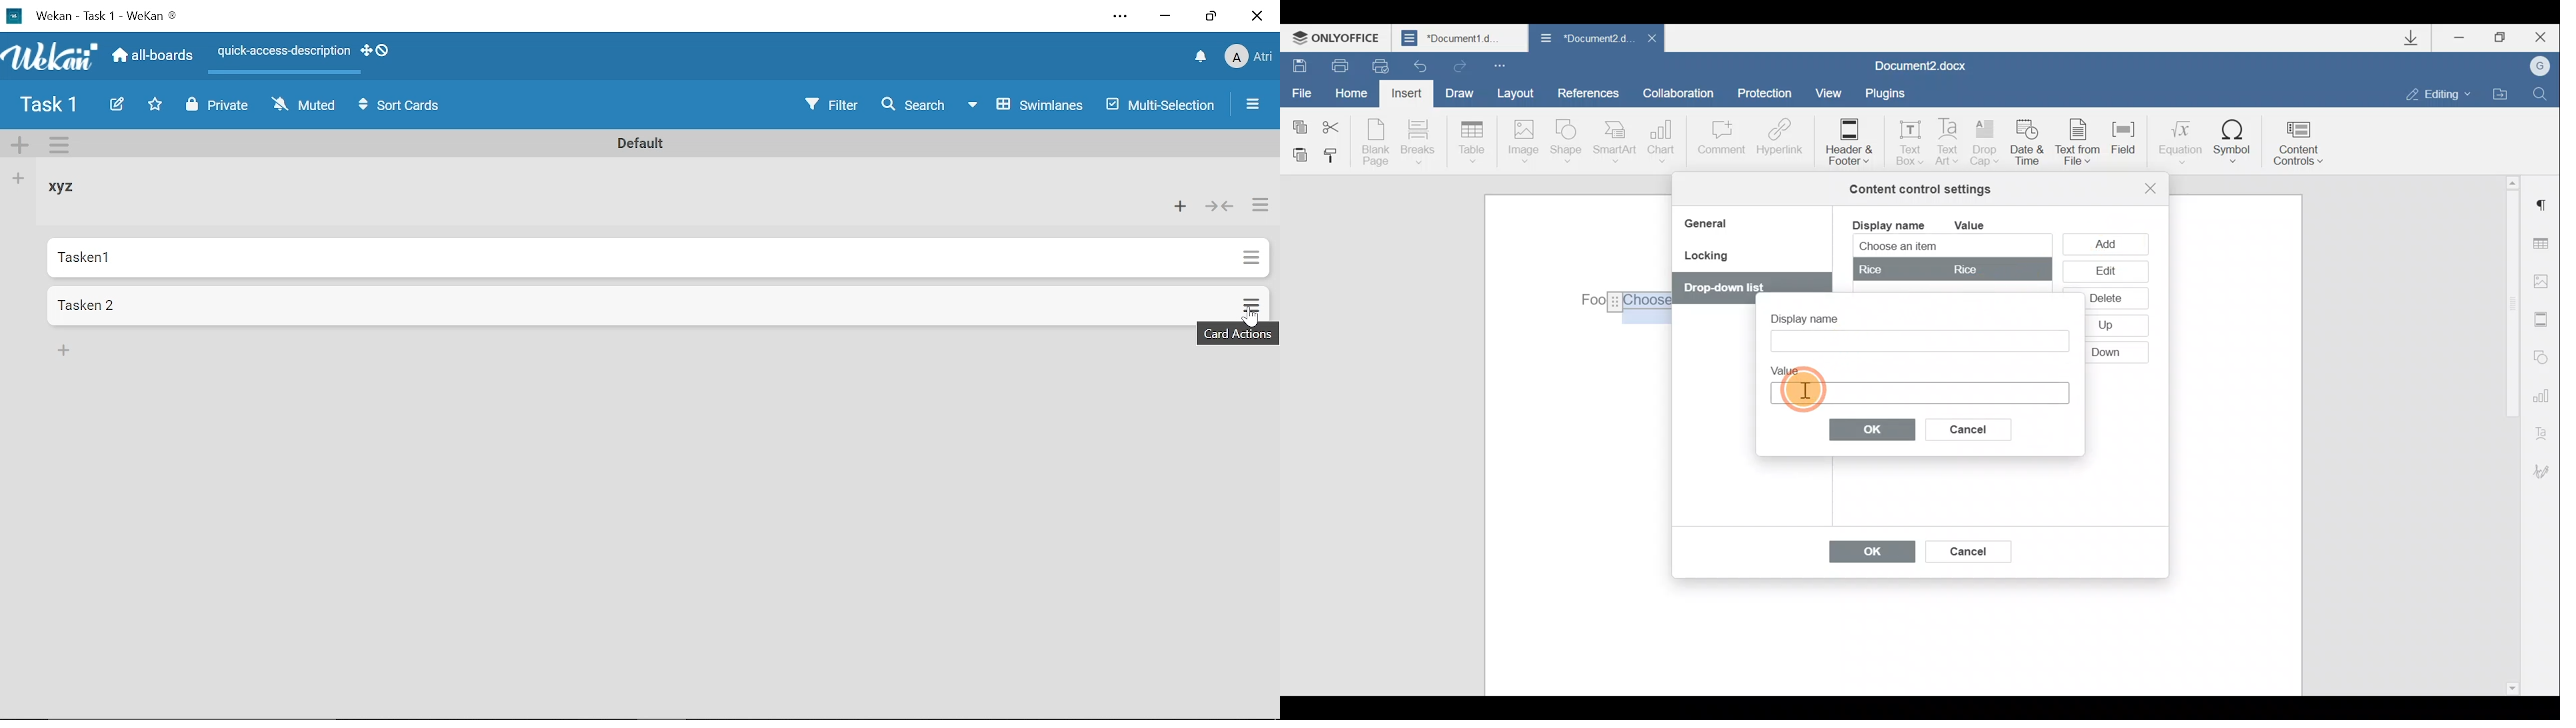  What do you see at coordinates (1949, 143) in the screenshot?
I see `Text Art` at bounding box center [1949, 143].